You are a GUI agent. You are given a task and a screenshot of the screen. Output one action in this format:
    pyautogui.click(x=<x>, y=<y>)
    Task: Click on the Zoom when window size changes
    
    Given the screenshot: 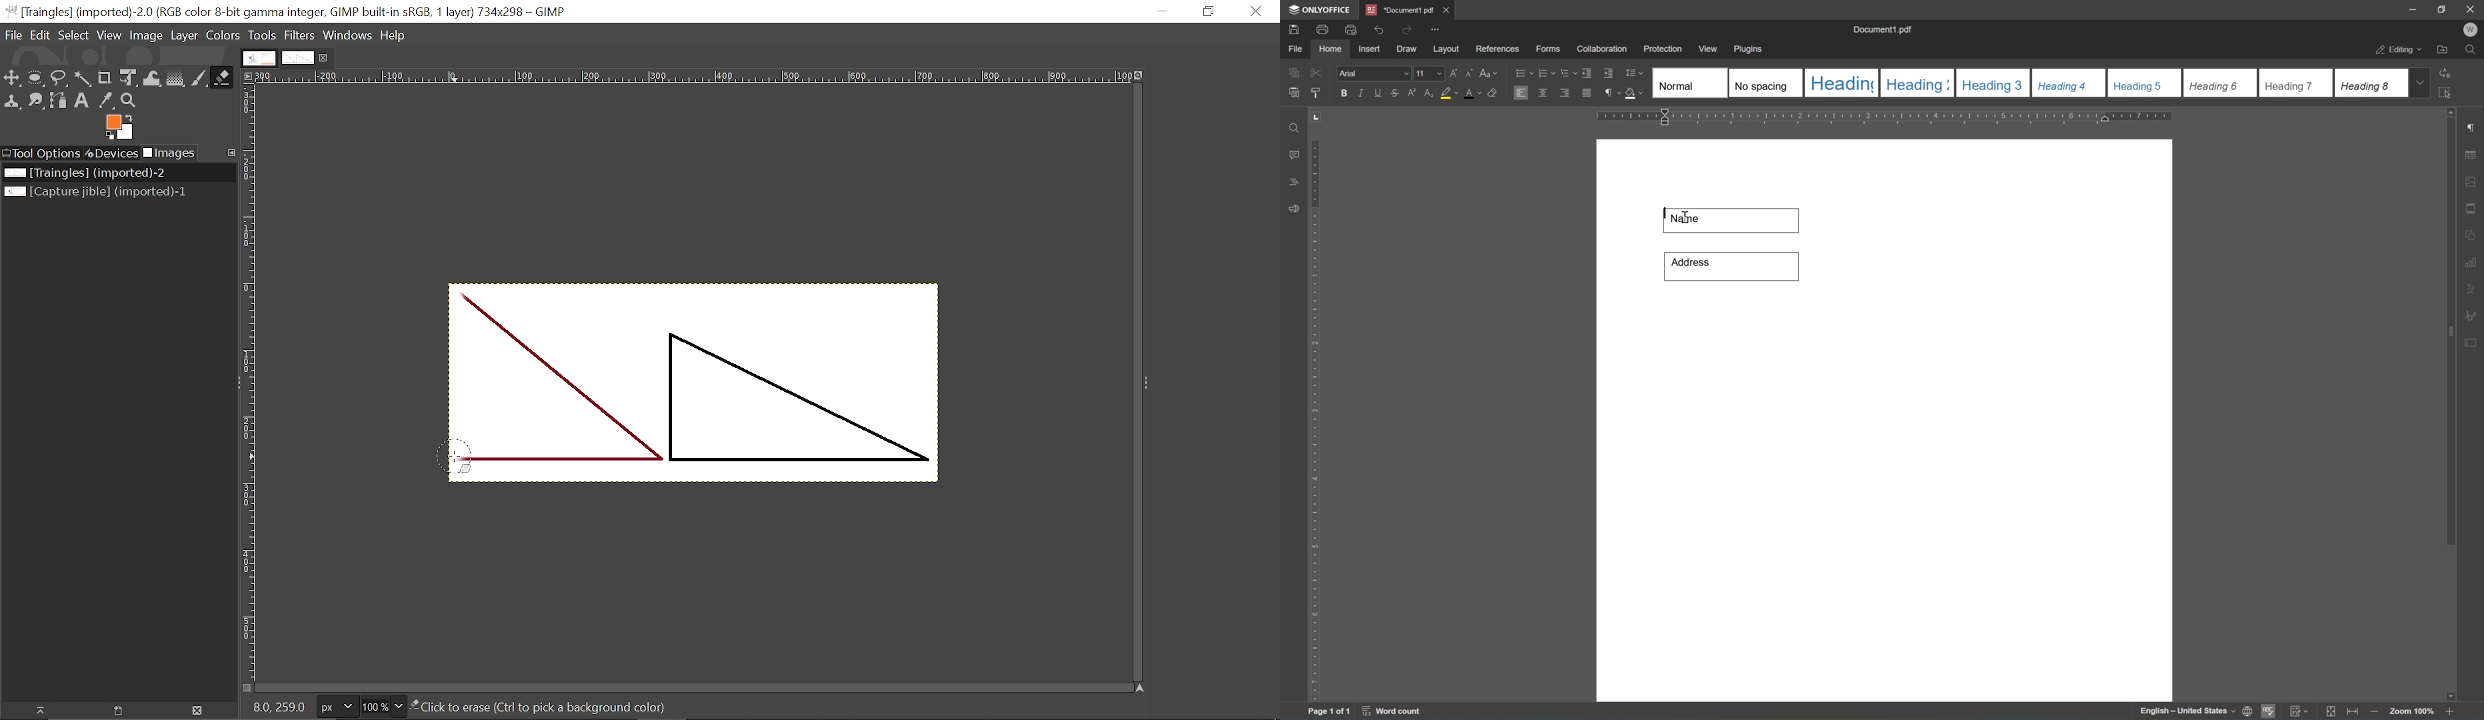 What is the action you would take?
    pyautogui.click(x=1142, y=77)
    